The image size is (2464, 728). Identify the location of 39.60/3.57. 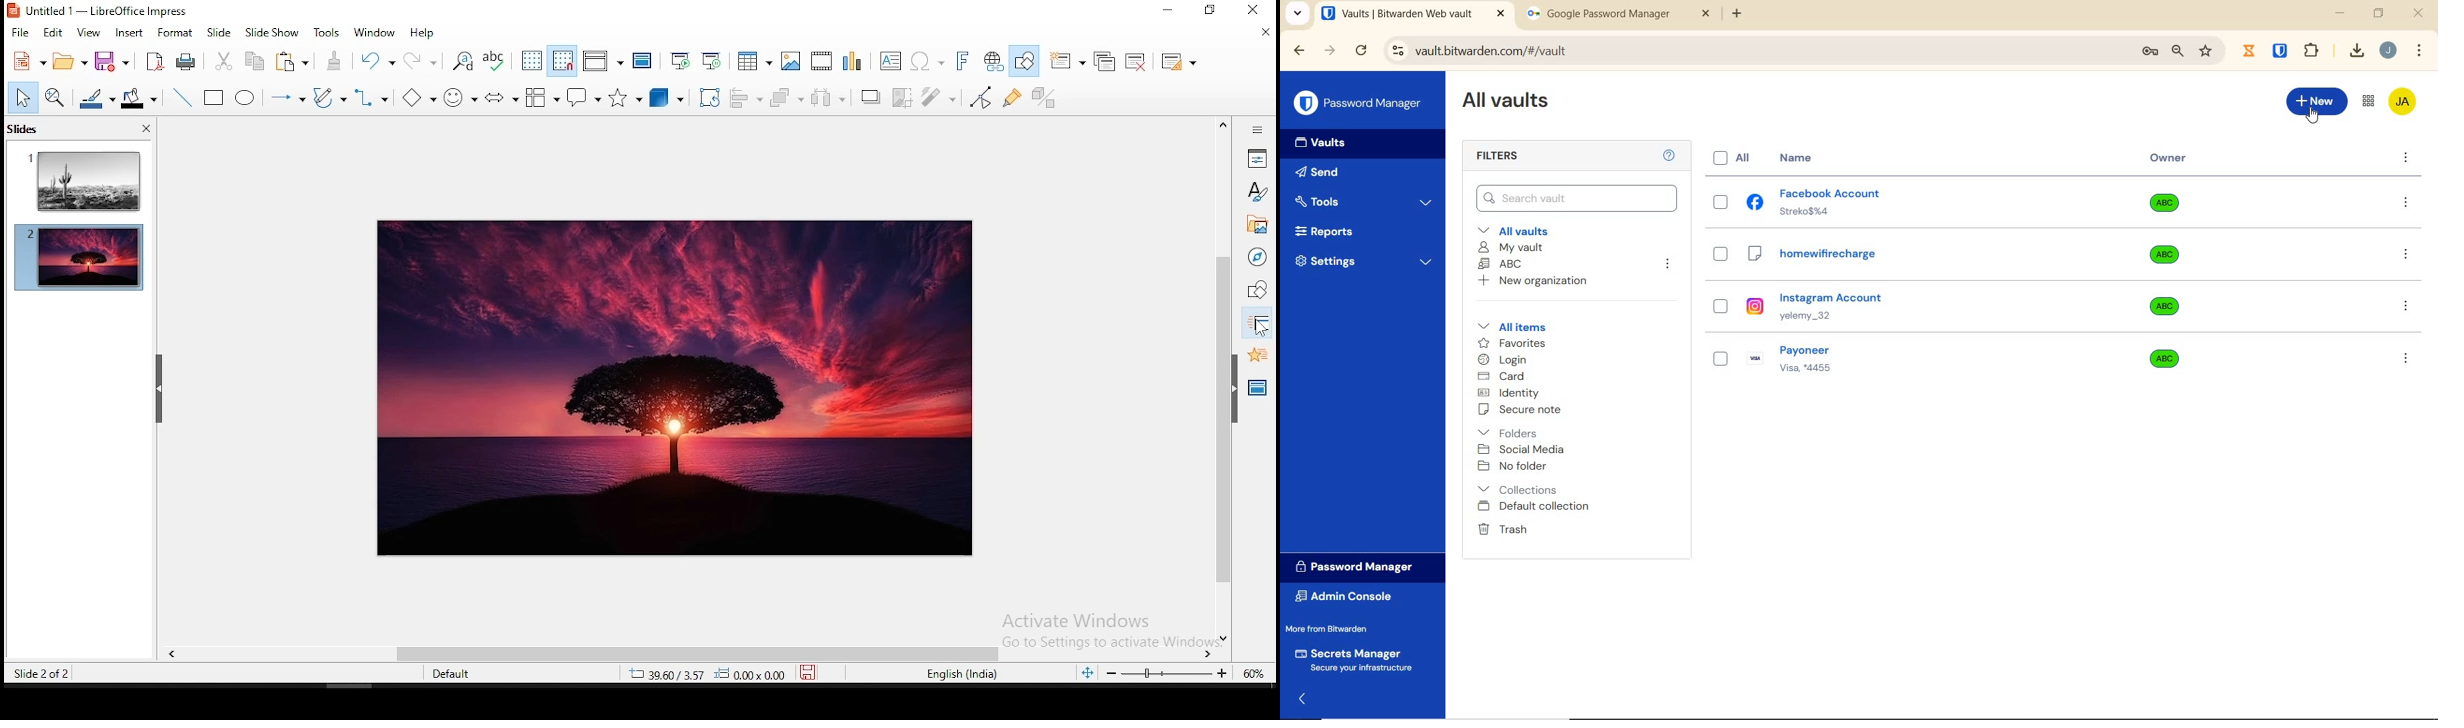
(657, 676).